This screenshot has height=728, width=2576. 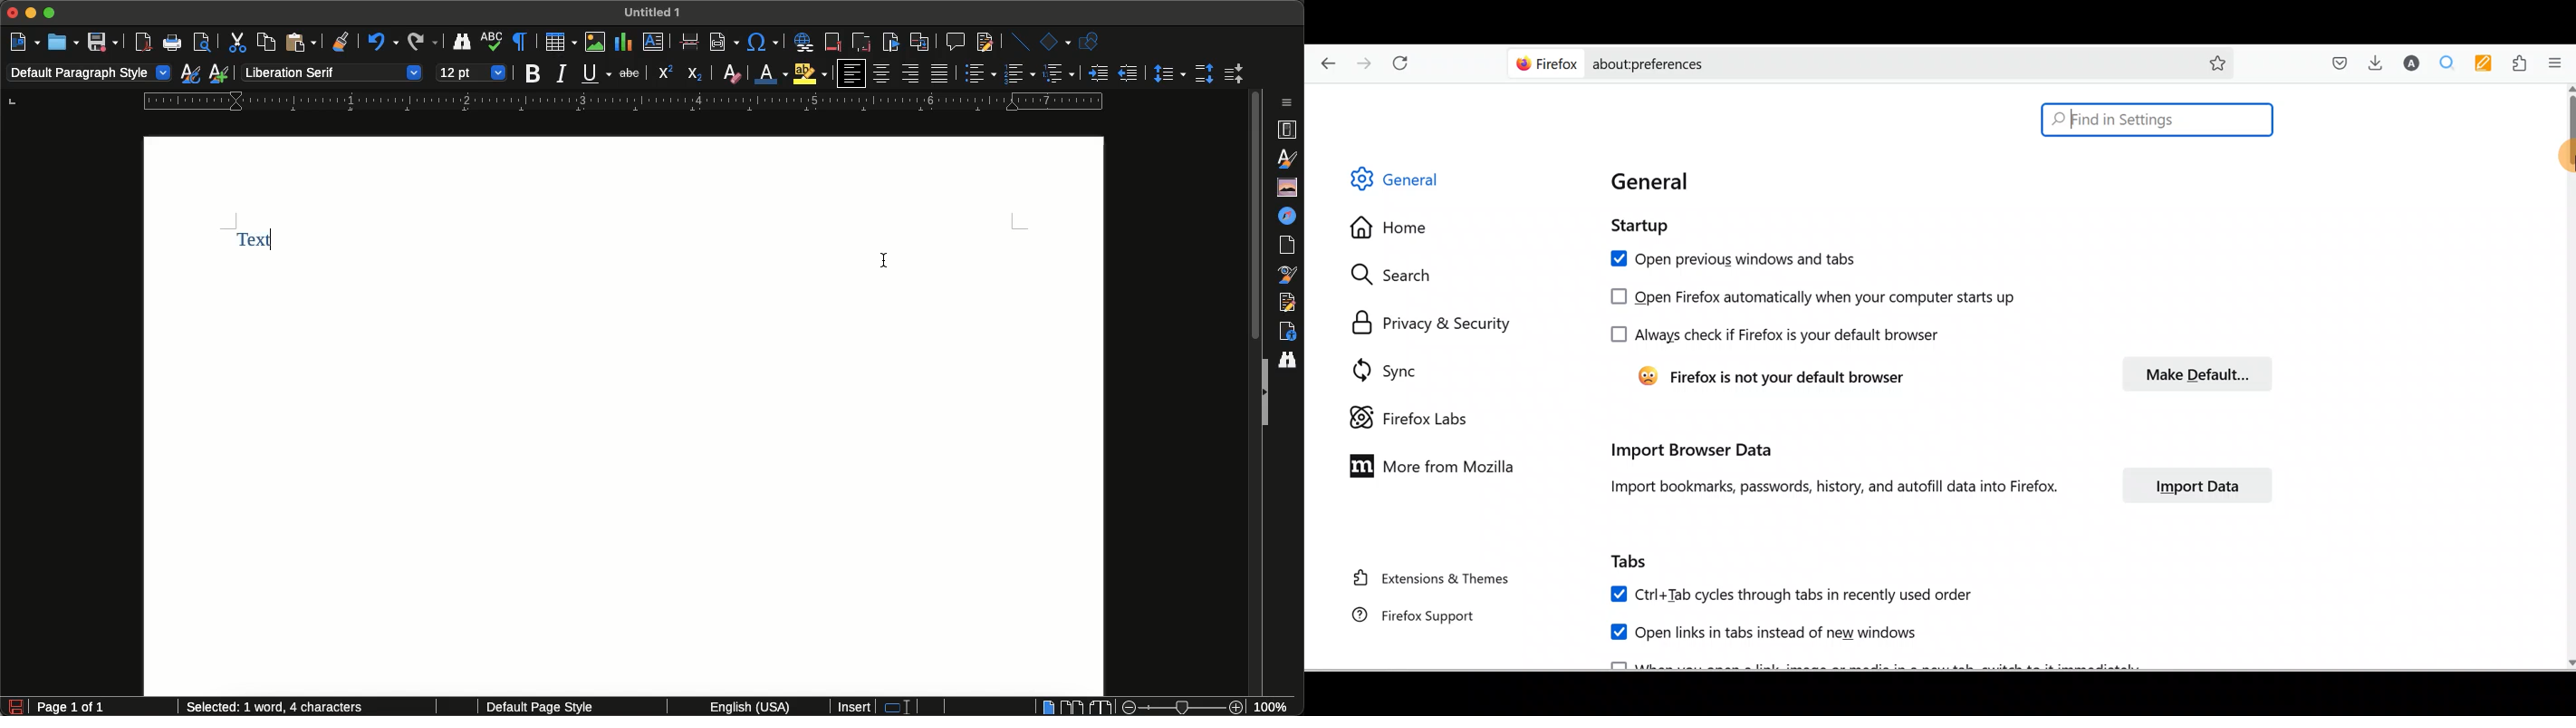 What do you see at coordinates (1824, 490) in the screenshot?
I see `Import bookmarks, passwords, history and autofill data into Firefox` at bounding box center [1824, 490].